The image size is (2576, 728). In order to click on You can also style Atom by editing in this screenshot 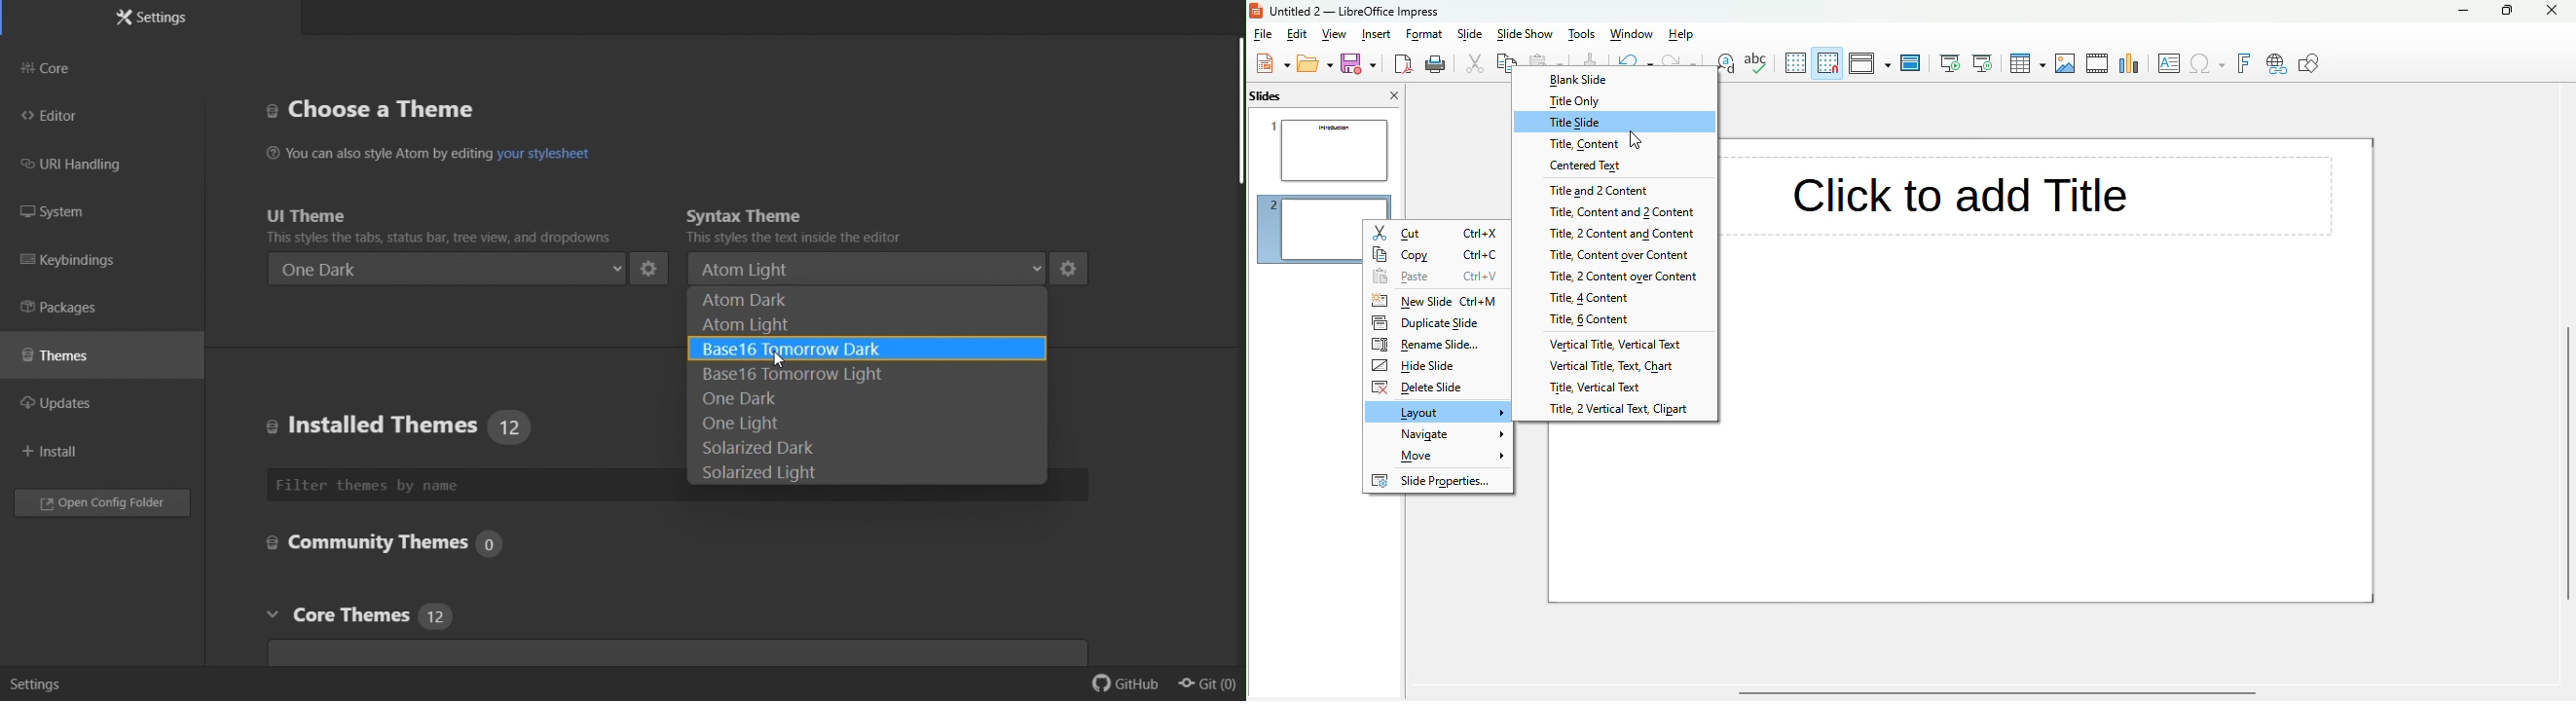, I will do `click(380, 153)`.